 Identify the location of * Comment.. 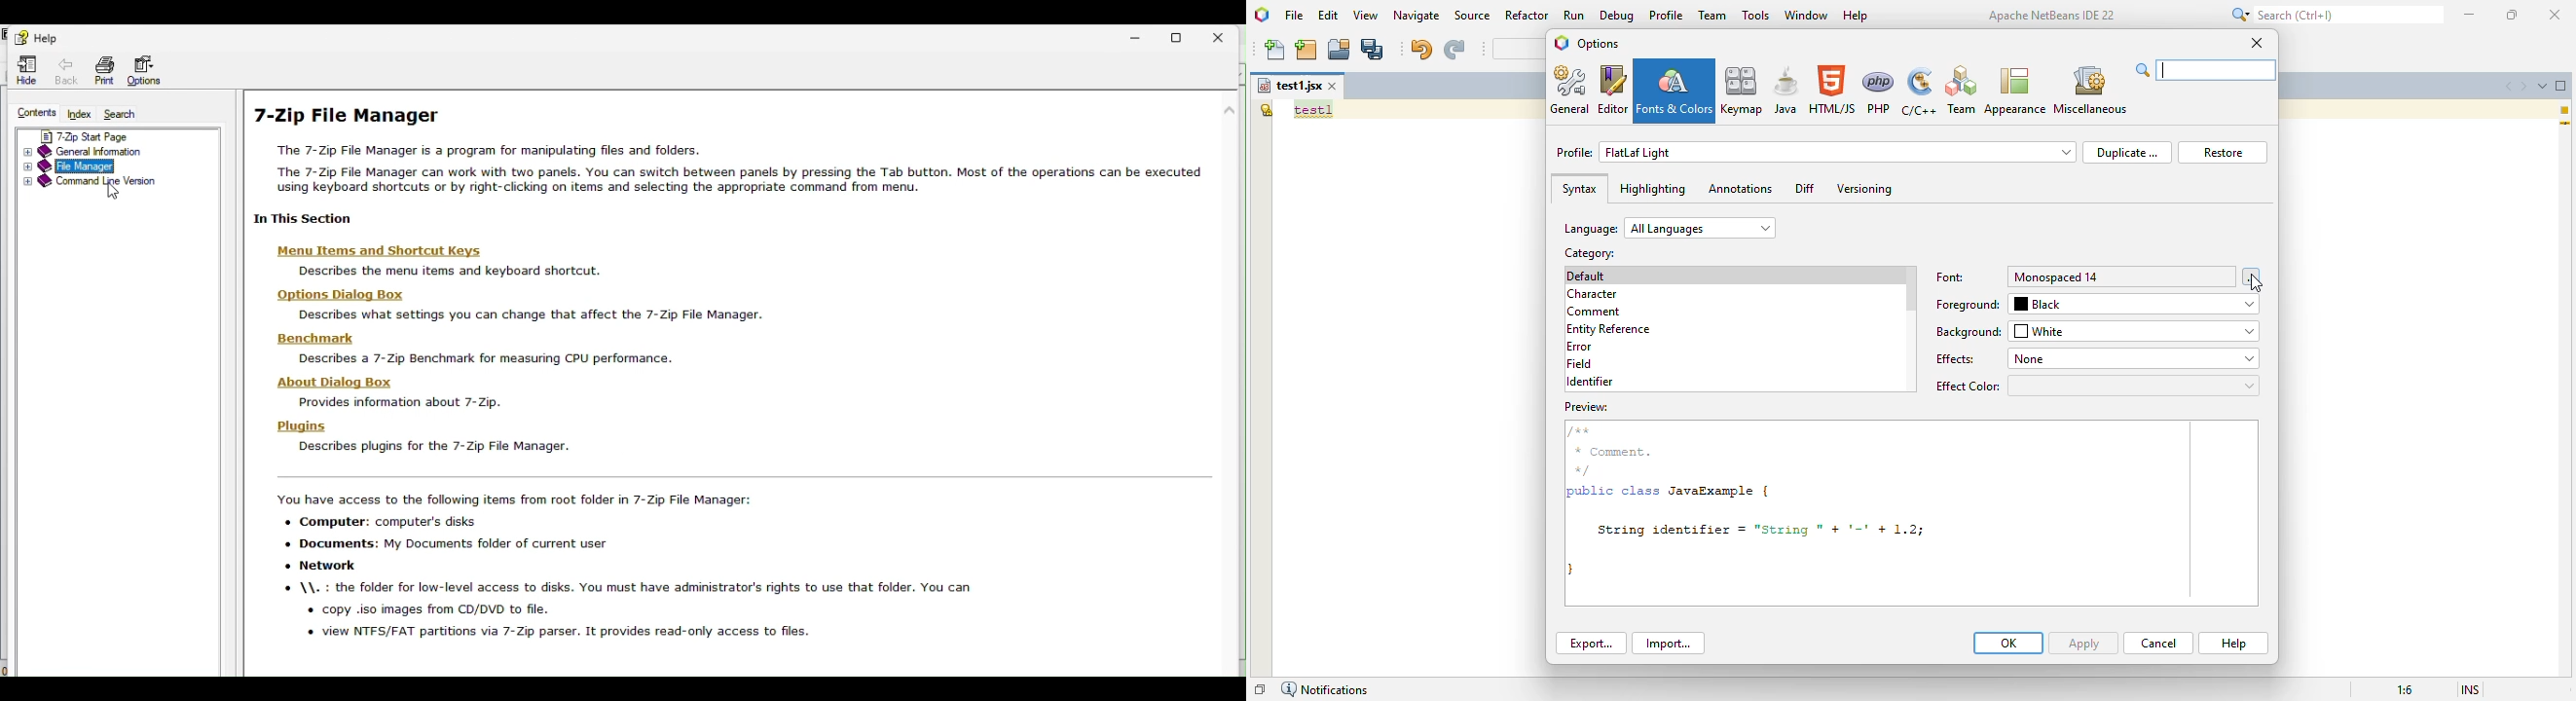
(1618, 453).